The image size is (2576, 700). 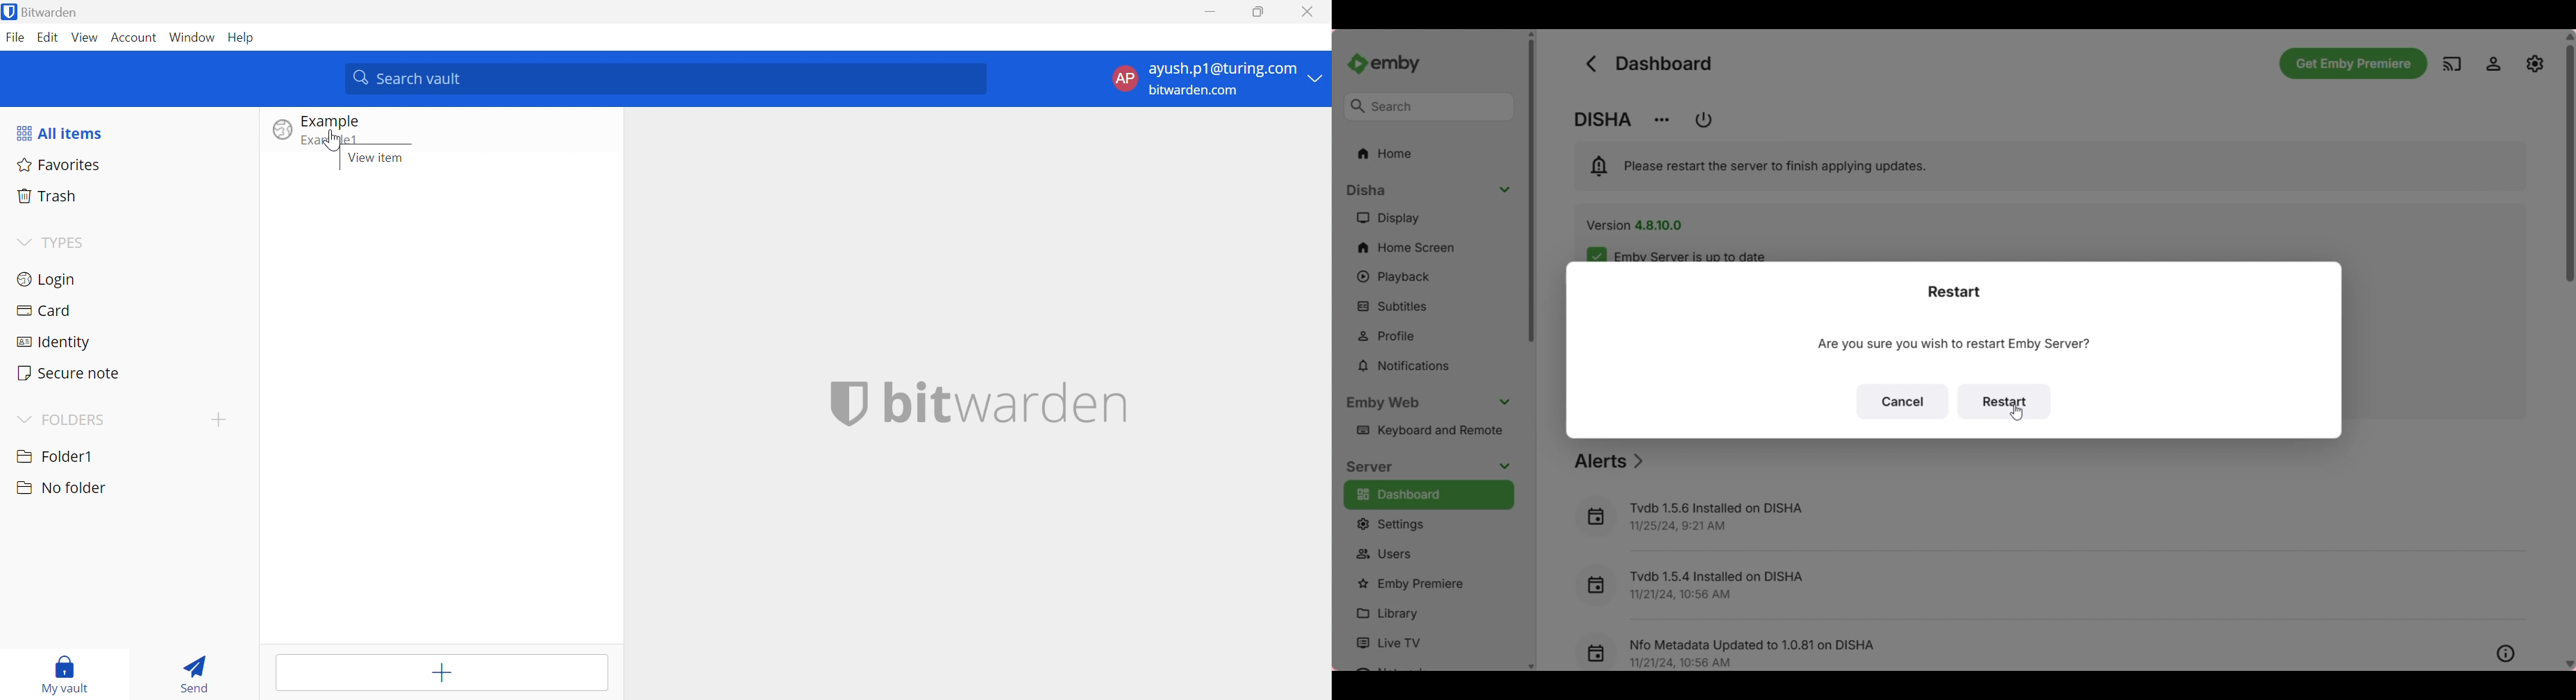 I want to click on Drop Down, so click(x=22, y=241).